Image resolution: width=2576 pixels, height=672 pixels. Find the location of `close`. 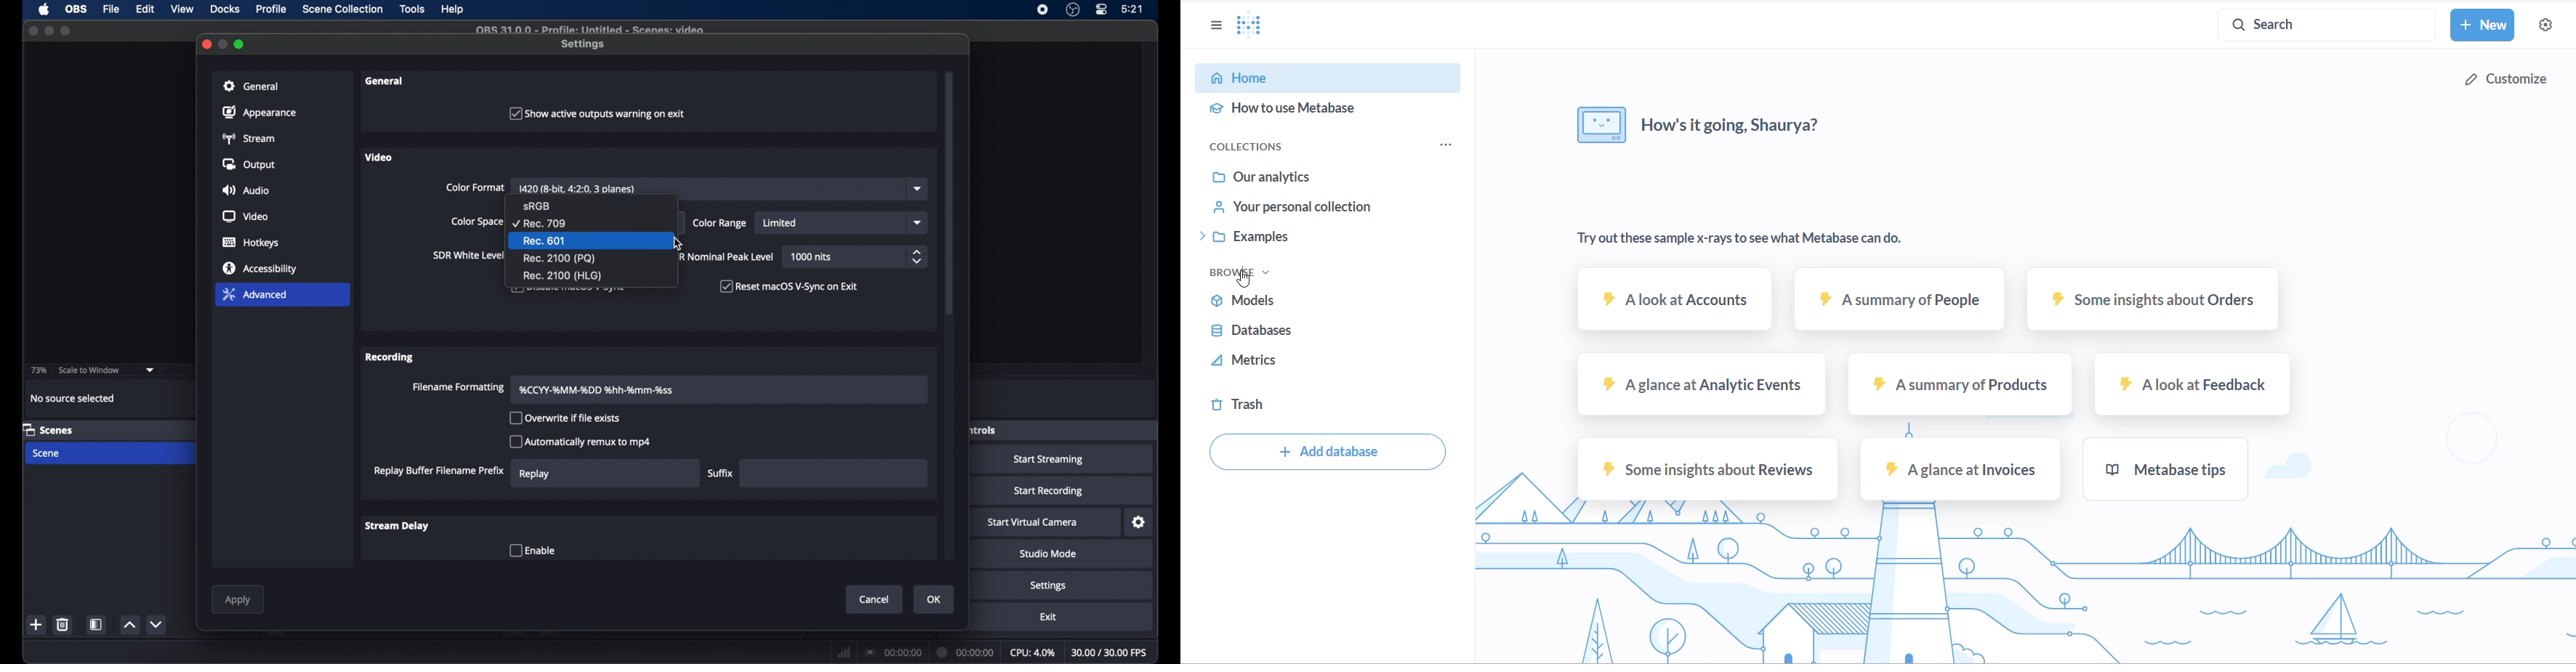

close is located at coordinates (33, 30).